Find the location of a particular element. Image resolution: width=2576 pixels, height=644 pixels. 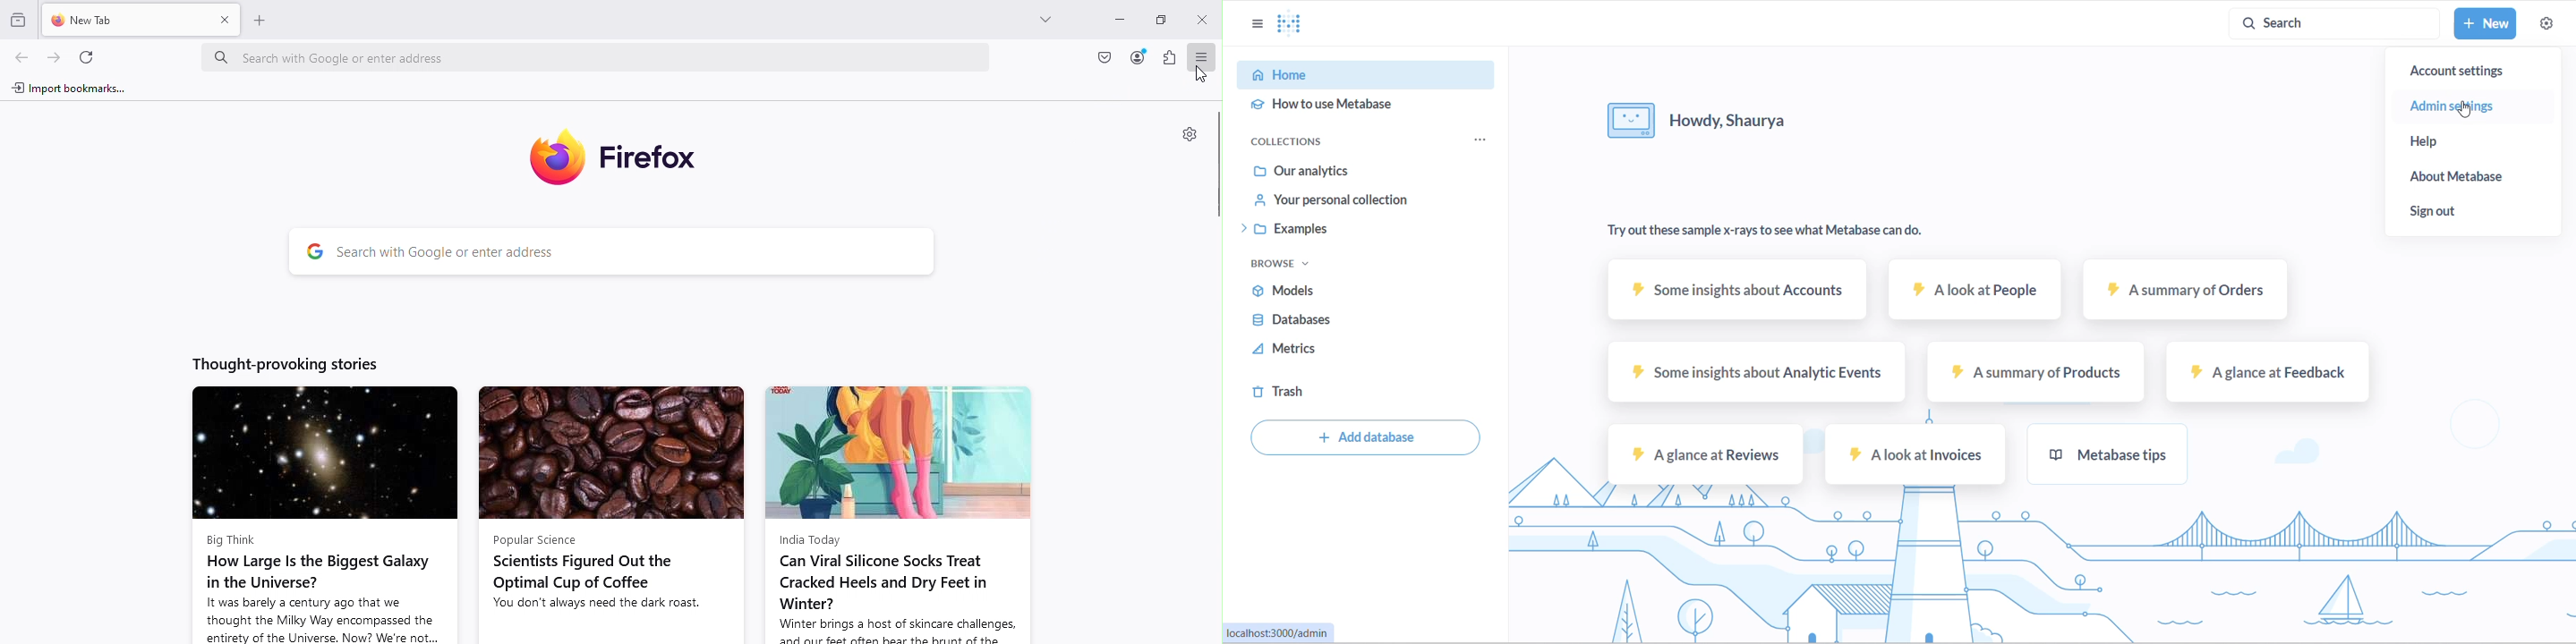

EXAMPLES is located at coordinates (1329, 231).